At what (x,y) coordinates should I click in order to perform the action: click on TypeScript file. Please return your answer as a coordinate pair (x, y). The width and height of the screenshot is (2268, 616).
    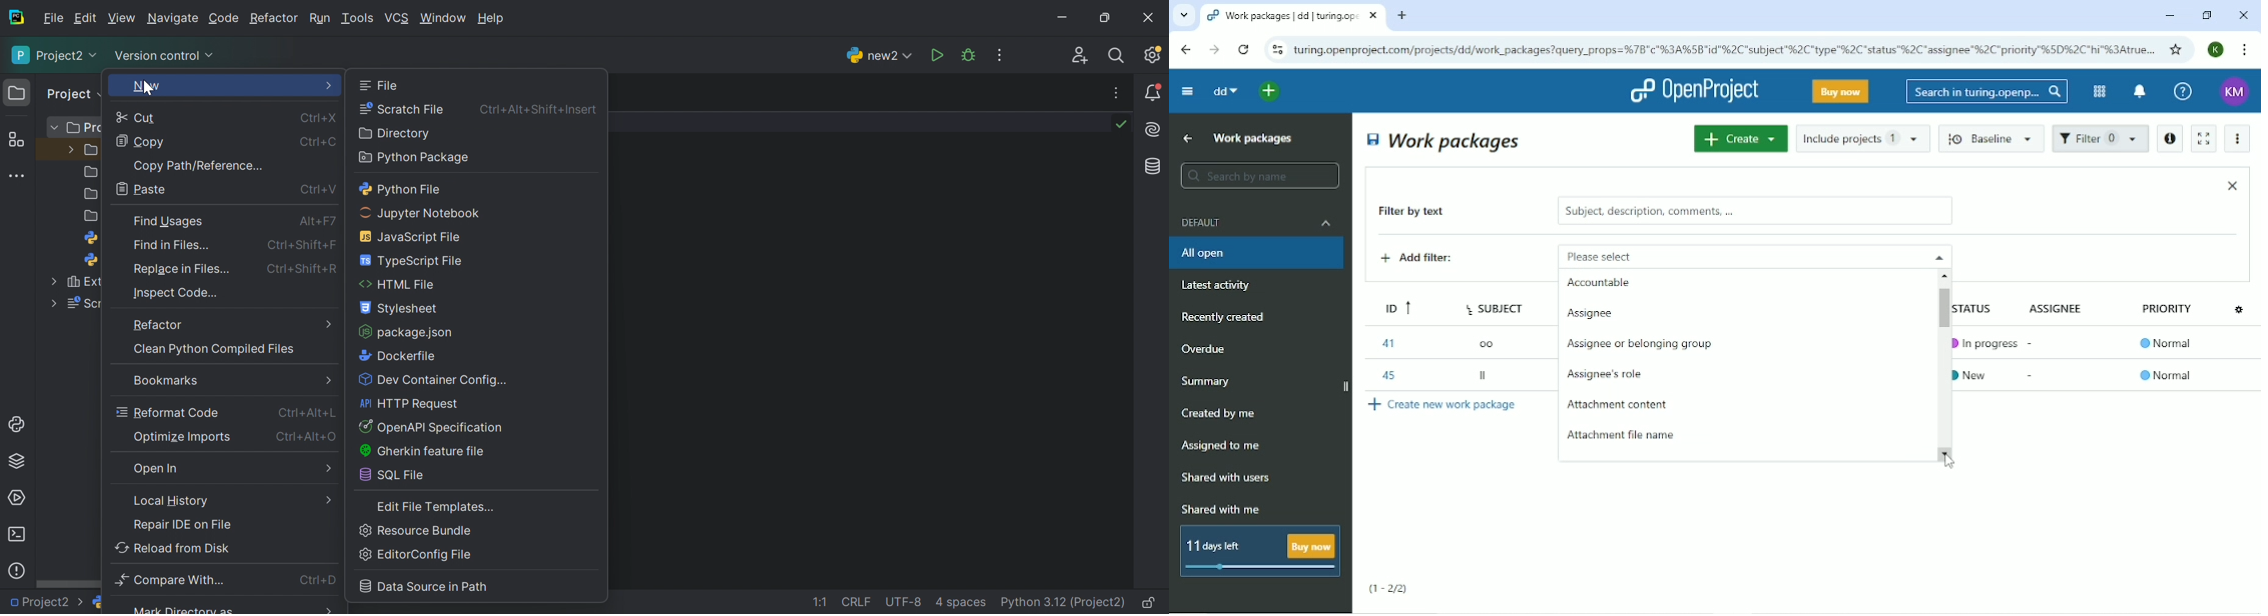
    Looking at the image, I should click on (414, 261).